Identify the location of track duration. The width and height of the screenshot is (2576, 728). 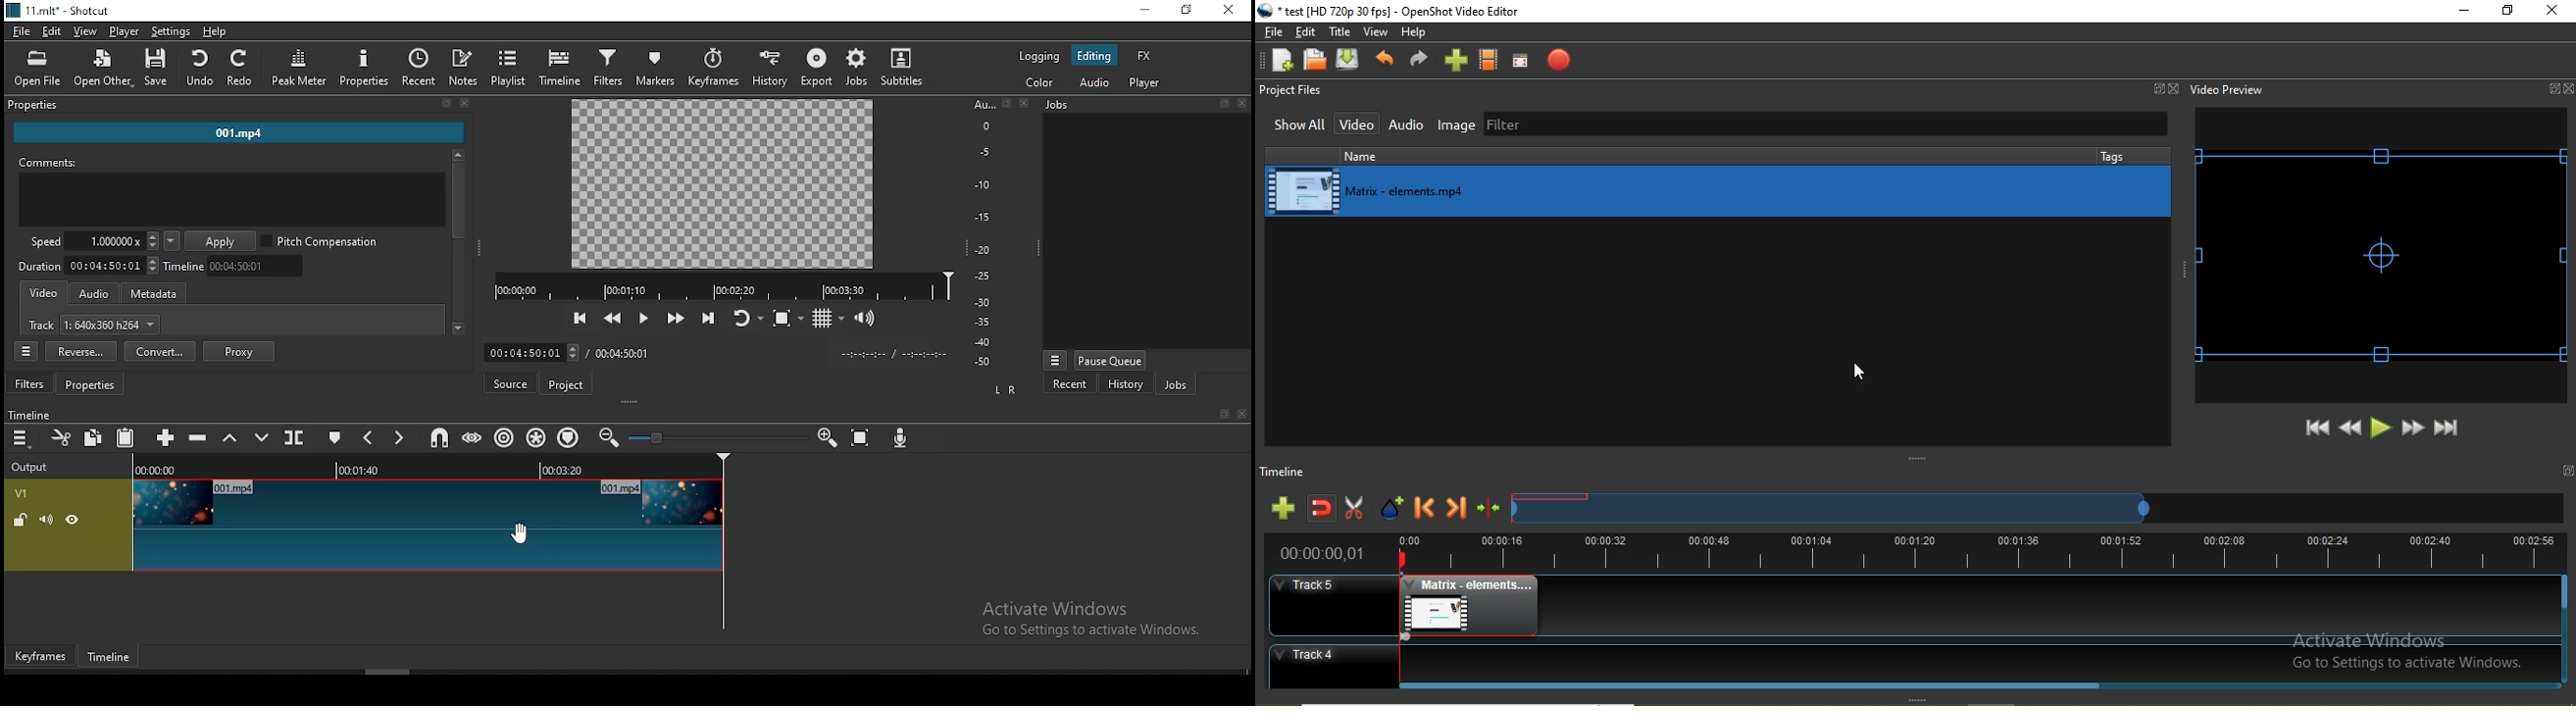
(89, 267).